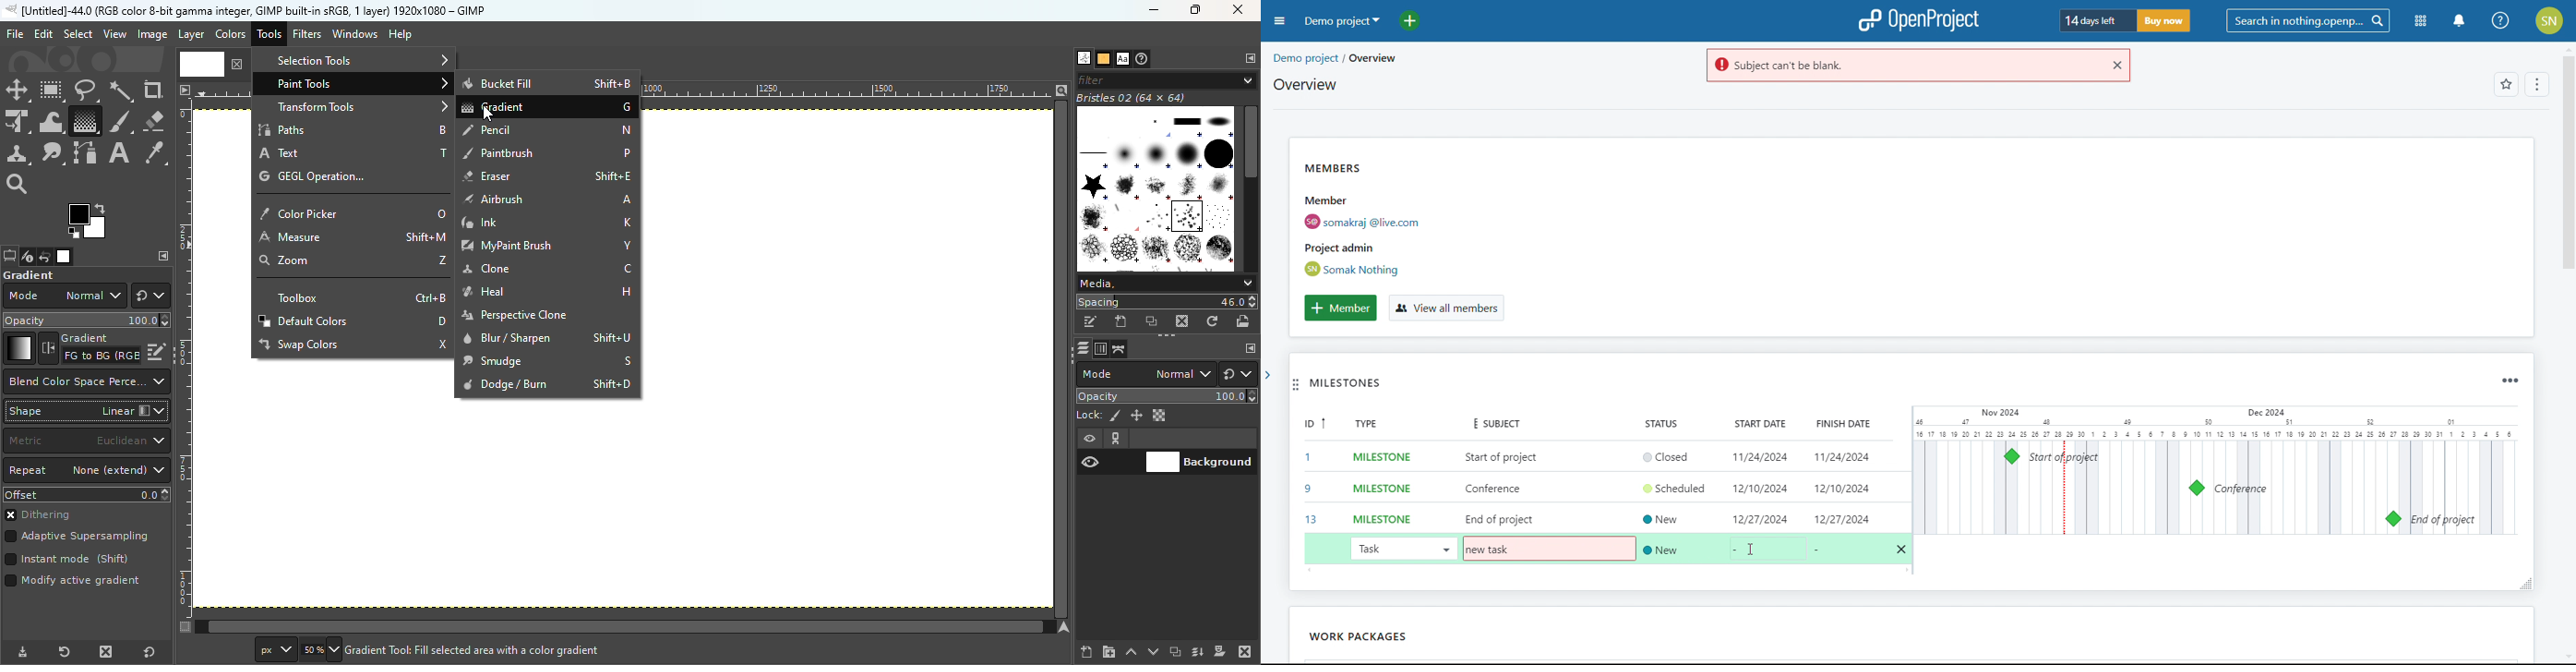 This screenshot has height=672, width=2576. Describe the element at coordinates (62, 653) in the screenshot. I see `Reset tool preset` at that location.